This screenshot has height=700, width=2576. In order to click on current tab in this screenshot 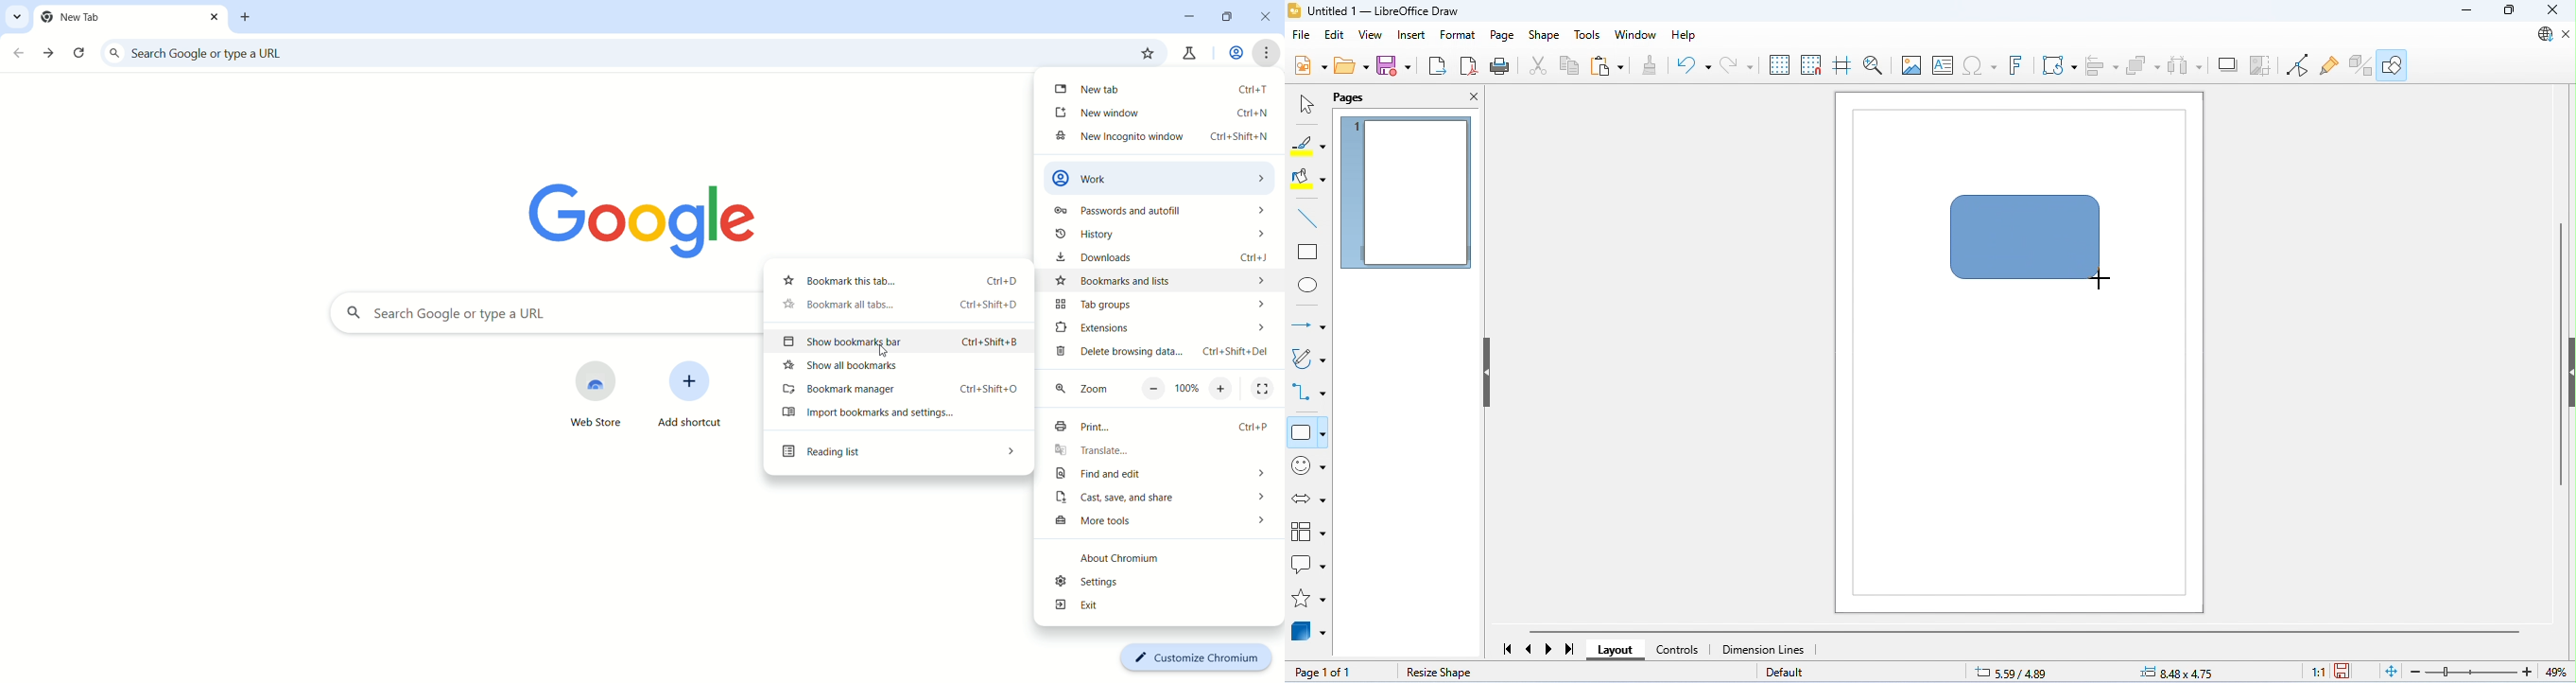, I will do `click(131, 17)`.